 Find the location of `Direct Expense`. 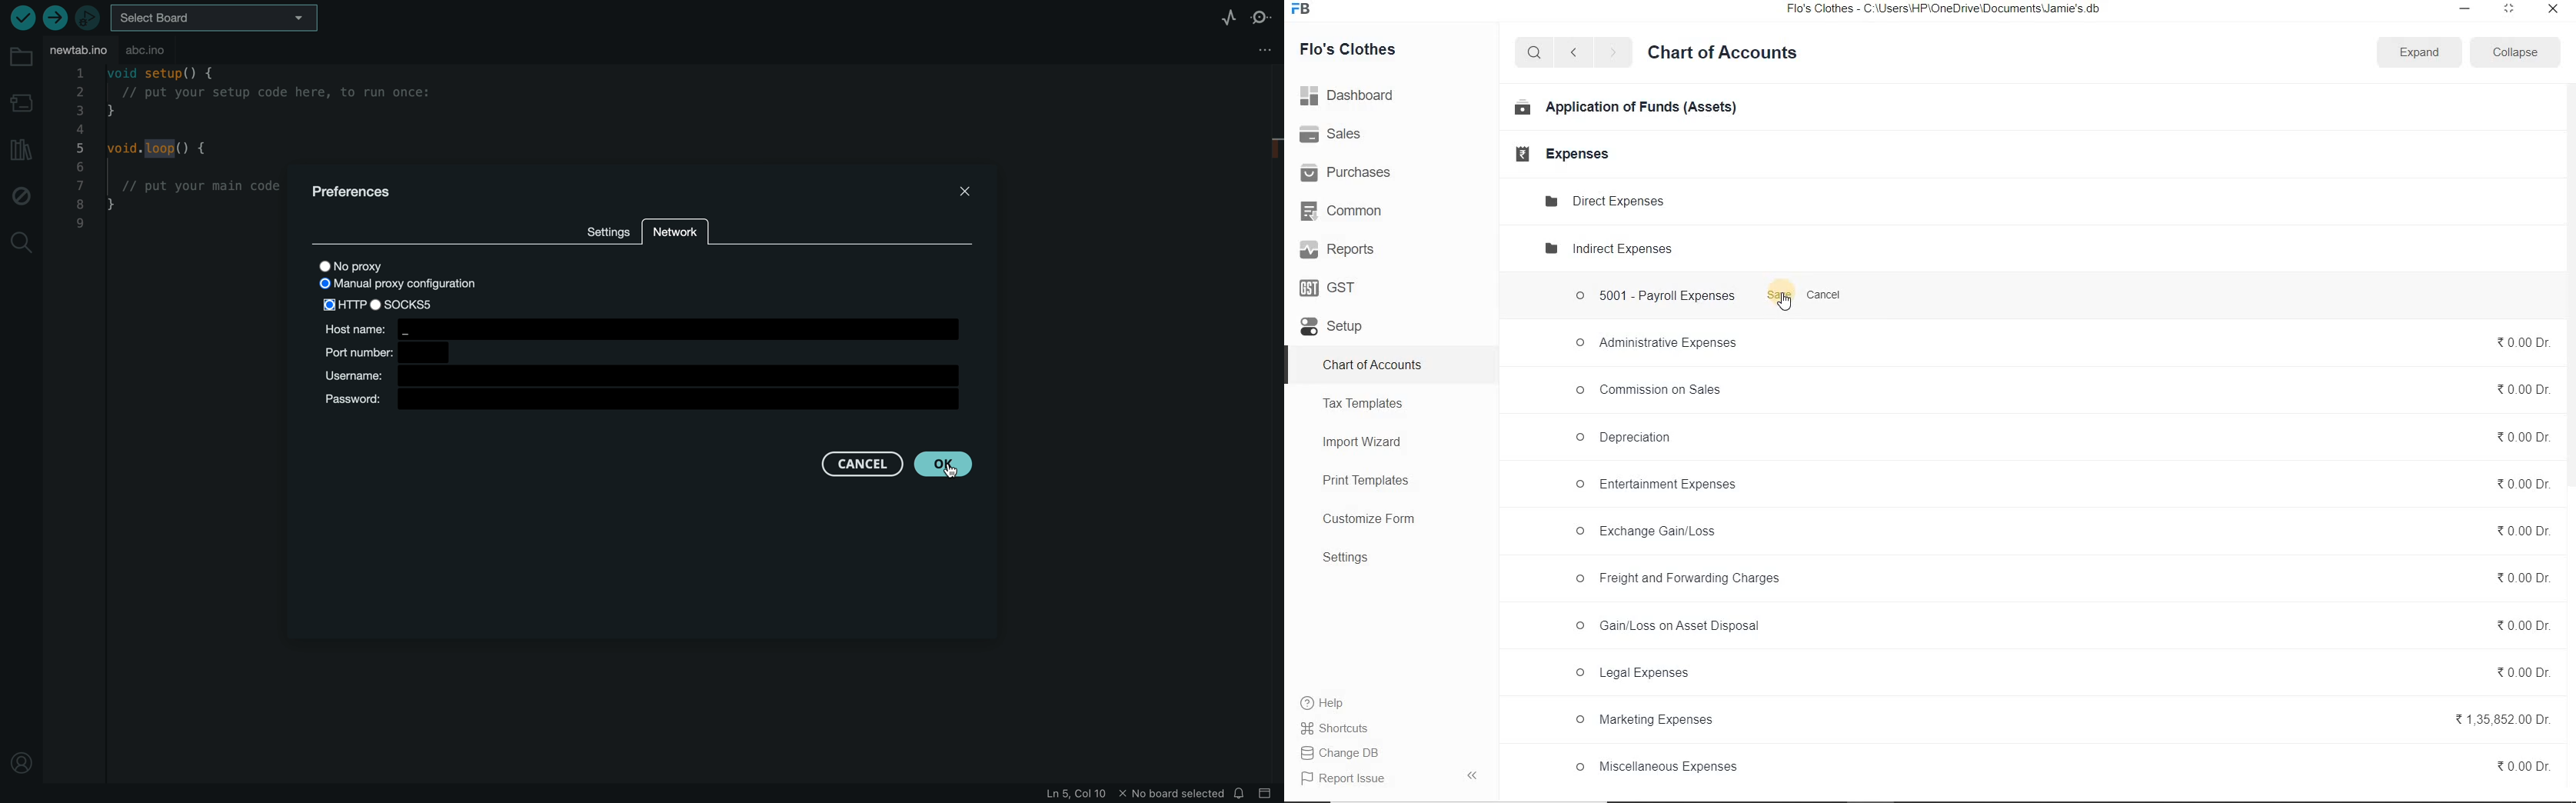

Direct Expense is located at coordinates (1603, 200).